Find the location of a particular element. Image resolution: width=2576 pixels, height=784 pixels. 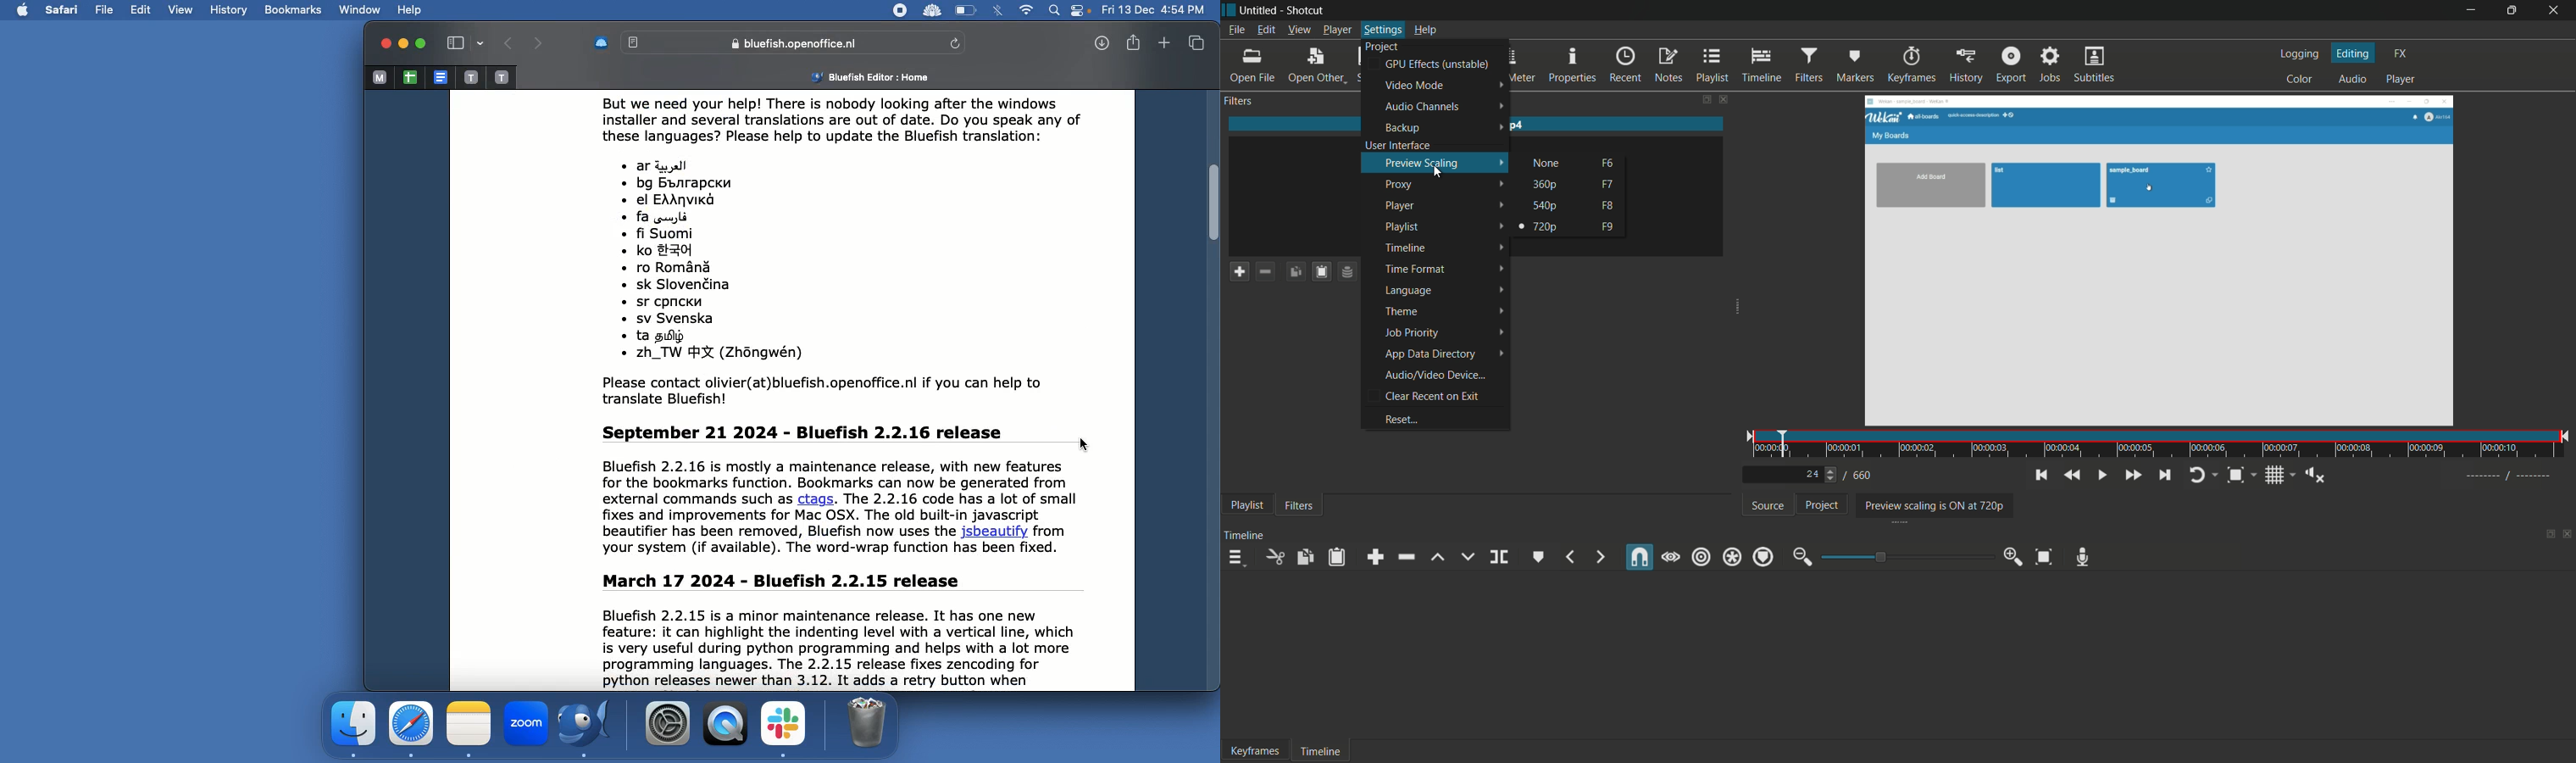

recent is located at coordinates (1626, 64).